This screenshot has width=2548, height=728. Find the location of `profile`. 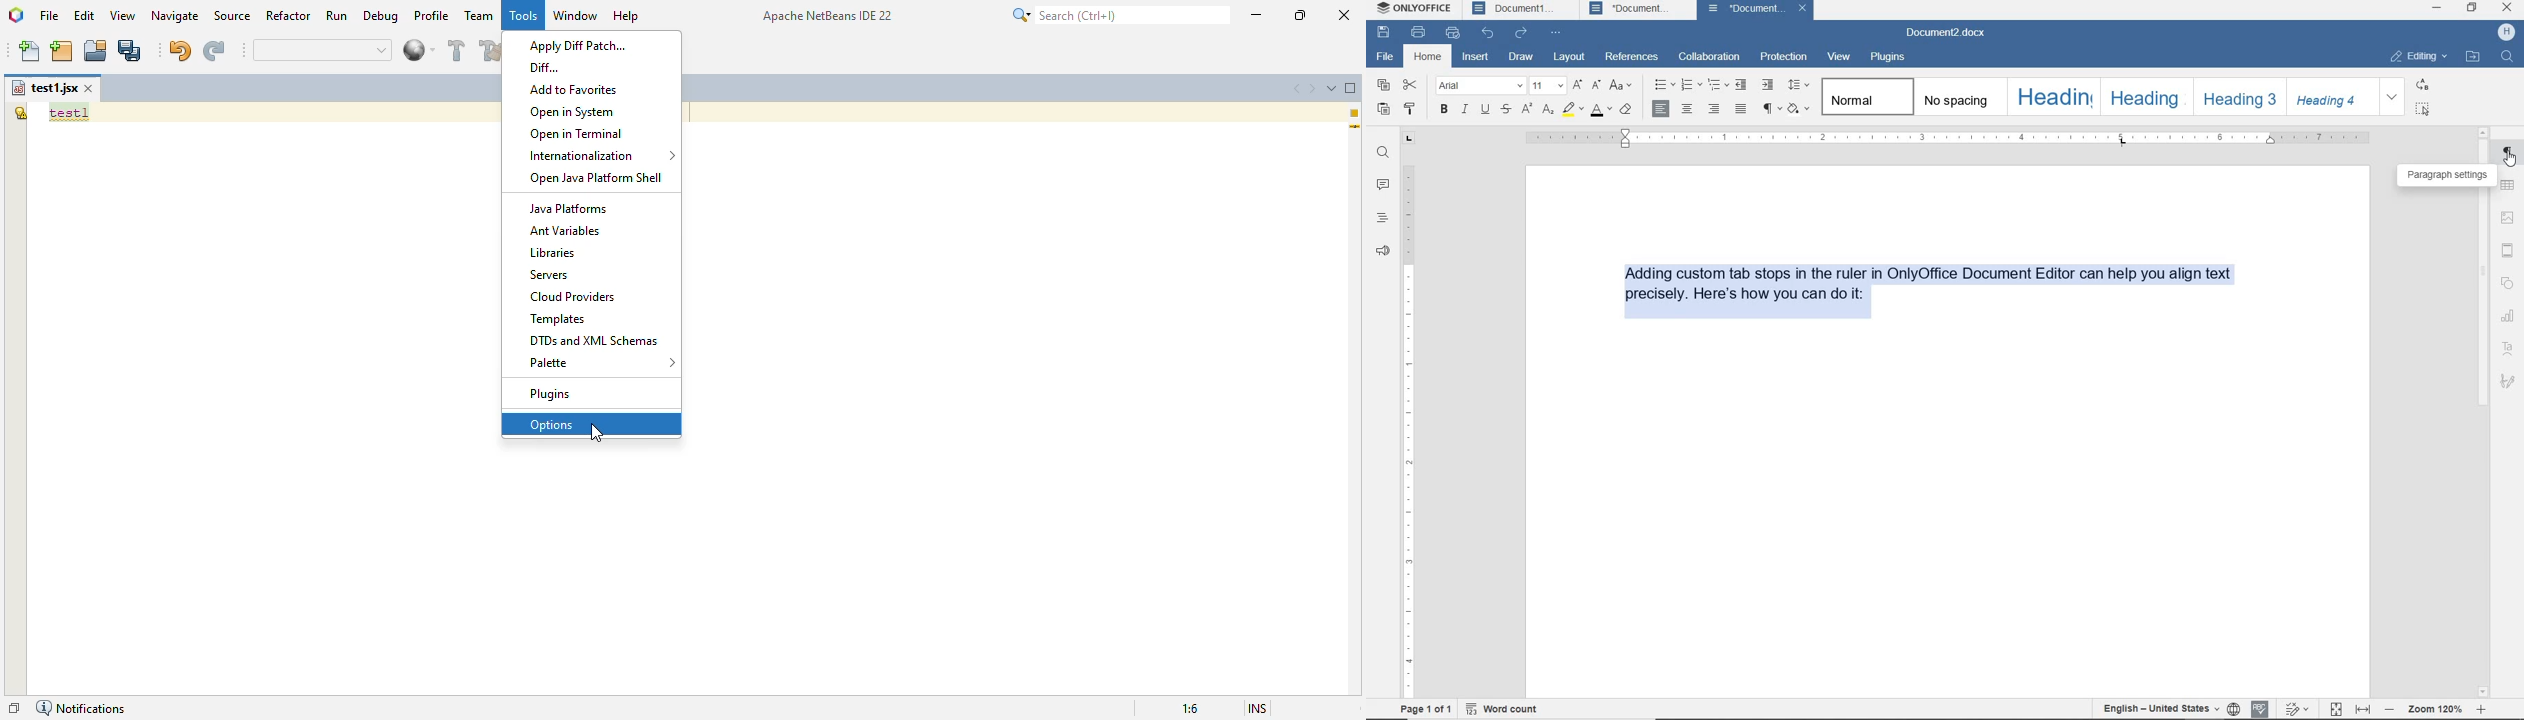

profile is located at coordinates (2508, 31).